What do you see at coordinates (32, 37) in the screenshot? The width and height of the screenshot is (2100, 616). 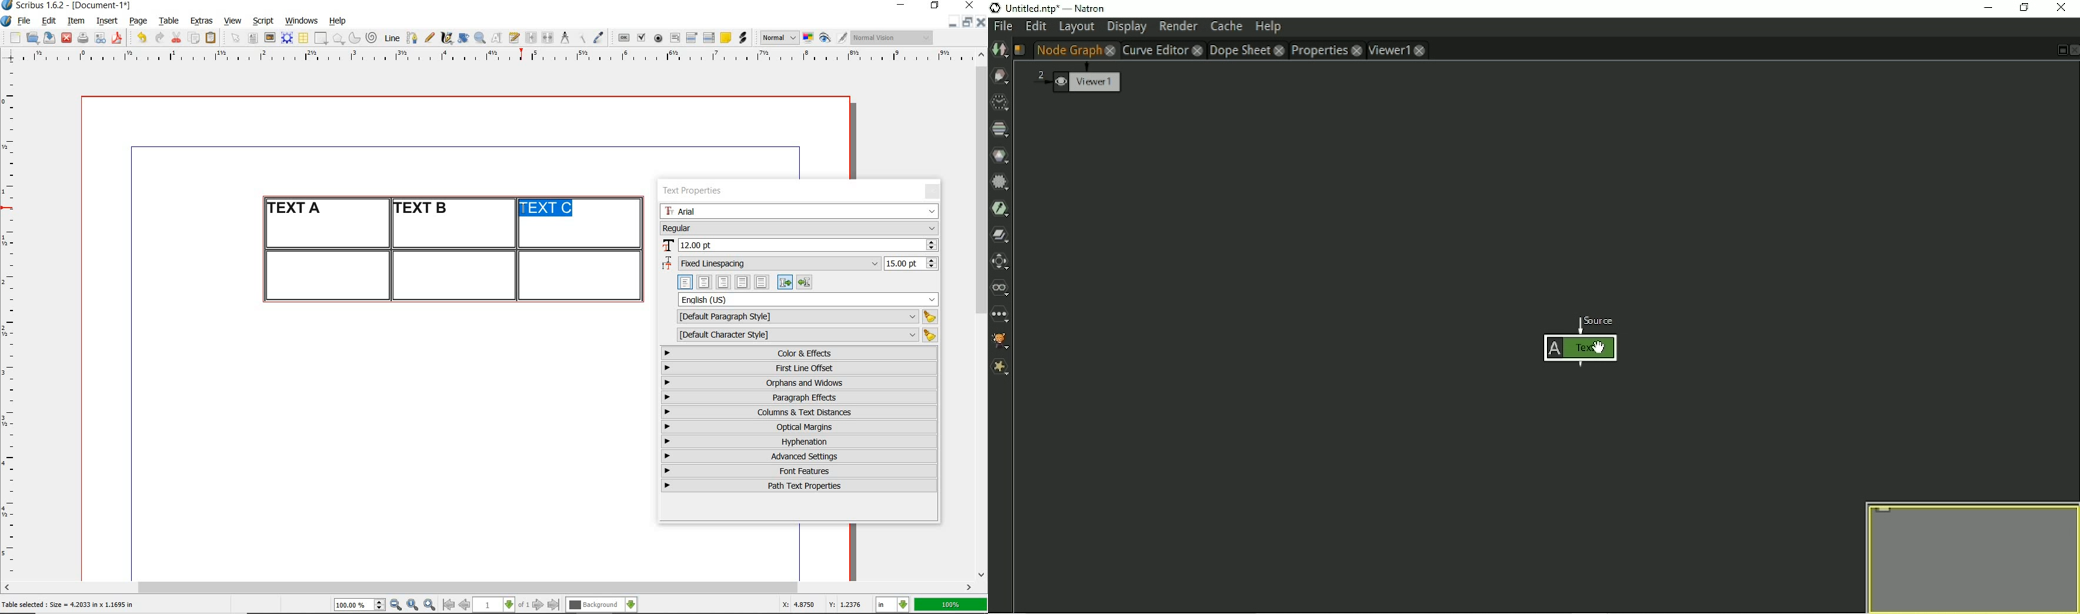 I see `open` at bounding box center [32, 37].